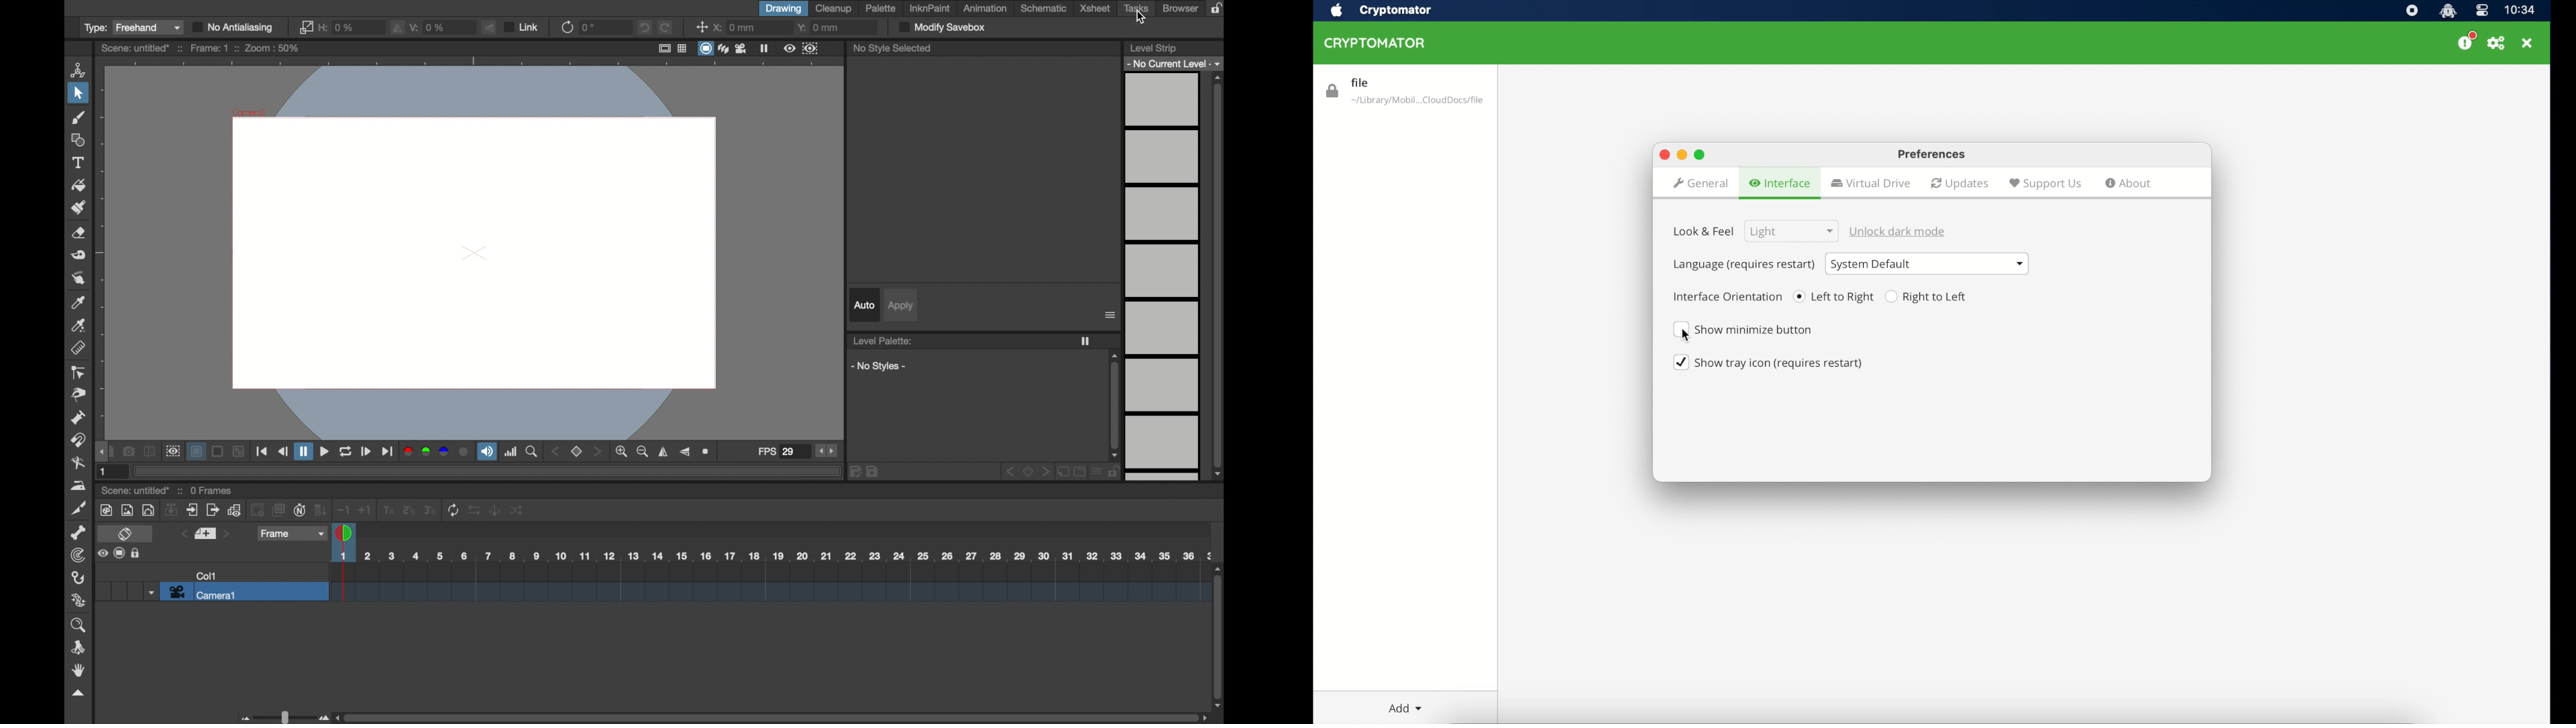  Describe the element at coordinates (325, 450) in the screenshot. I see `play` at that location.